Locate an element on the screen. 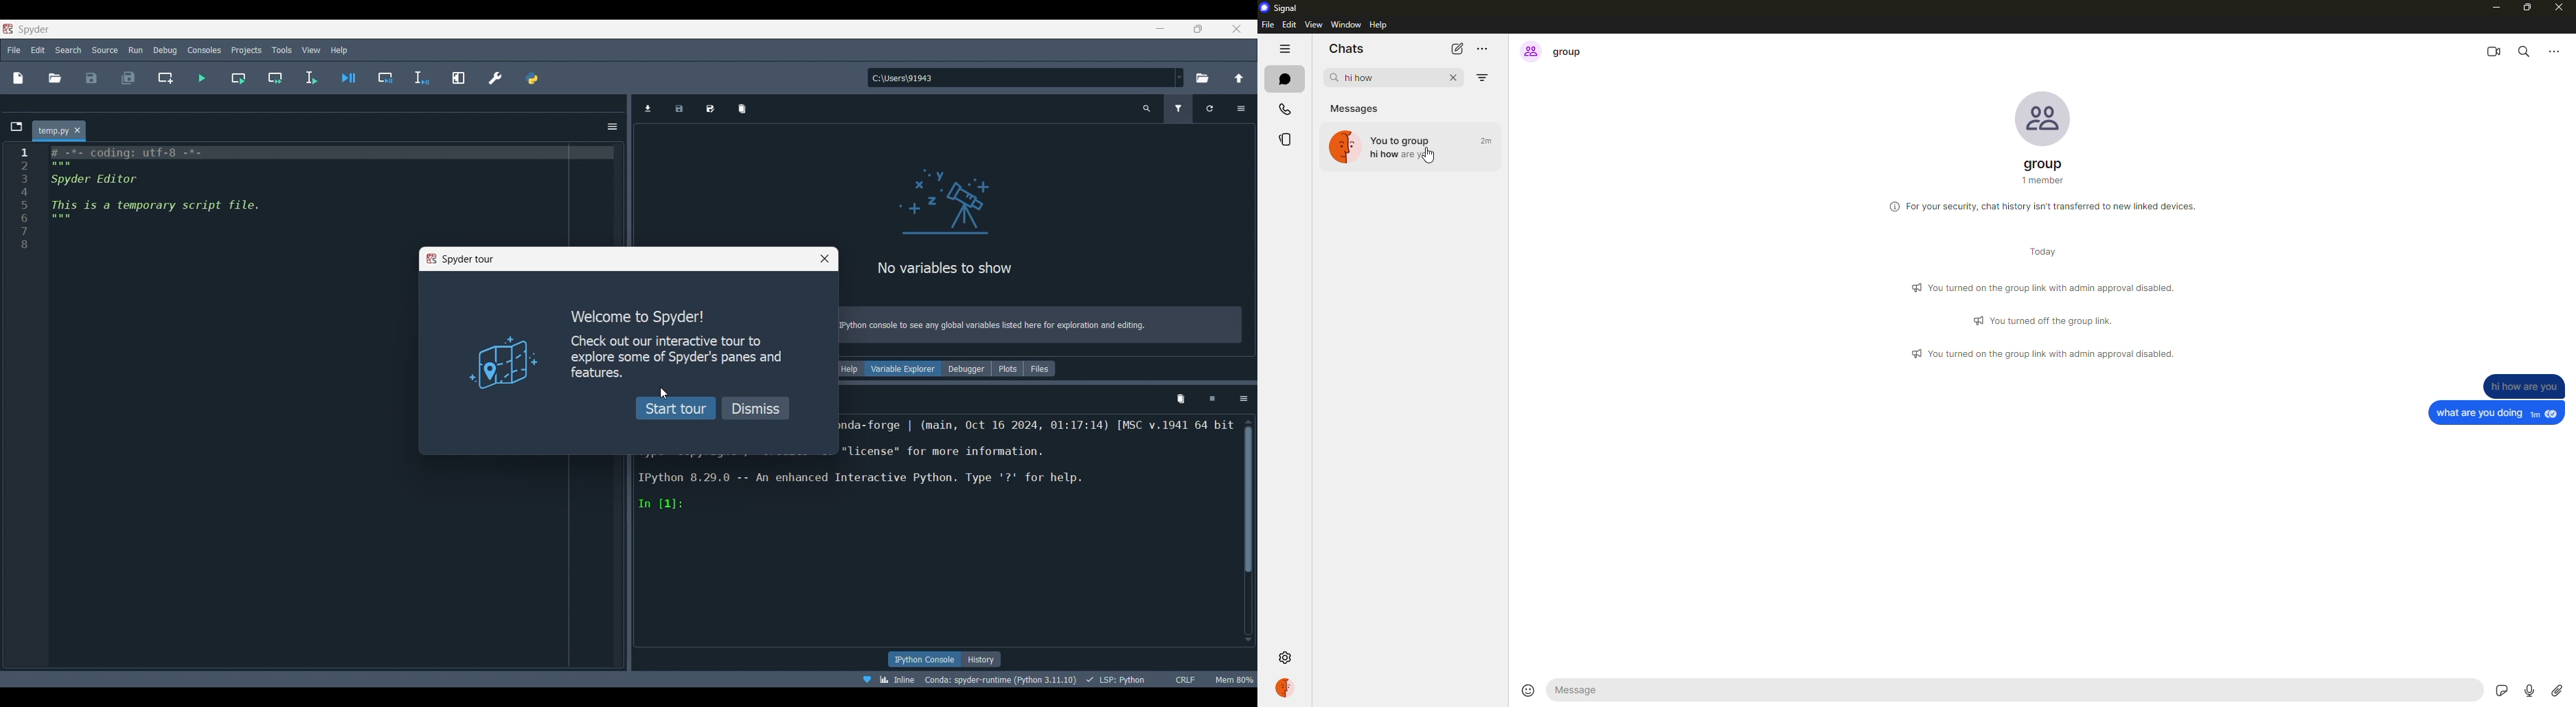 The height and width of the screenshot is (728, 2576). start tutor is located at coordinates (676, 410).